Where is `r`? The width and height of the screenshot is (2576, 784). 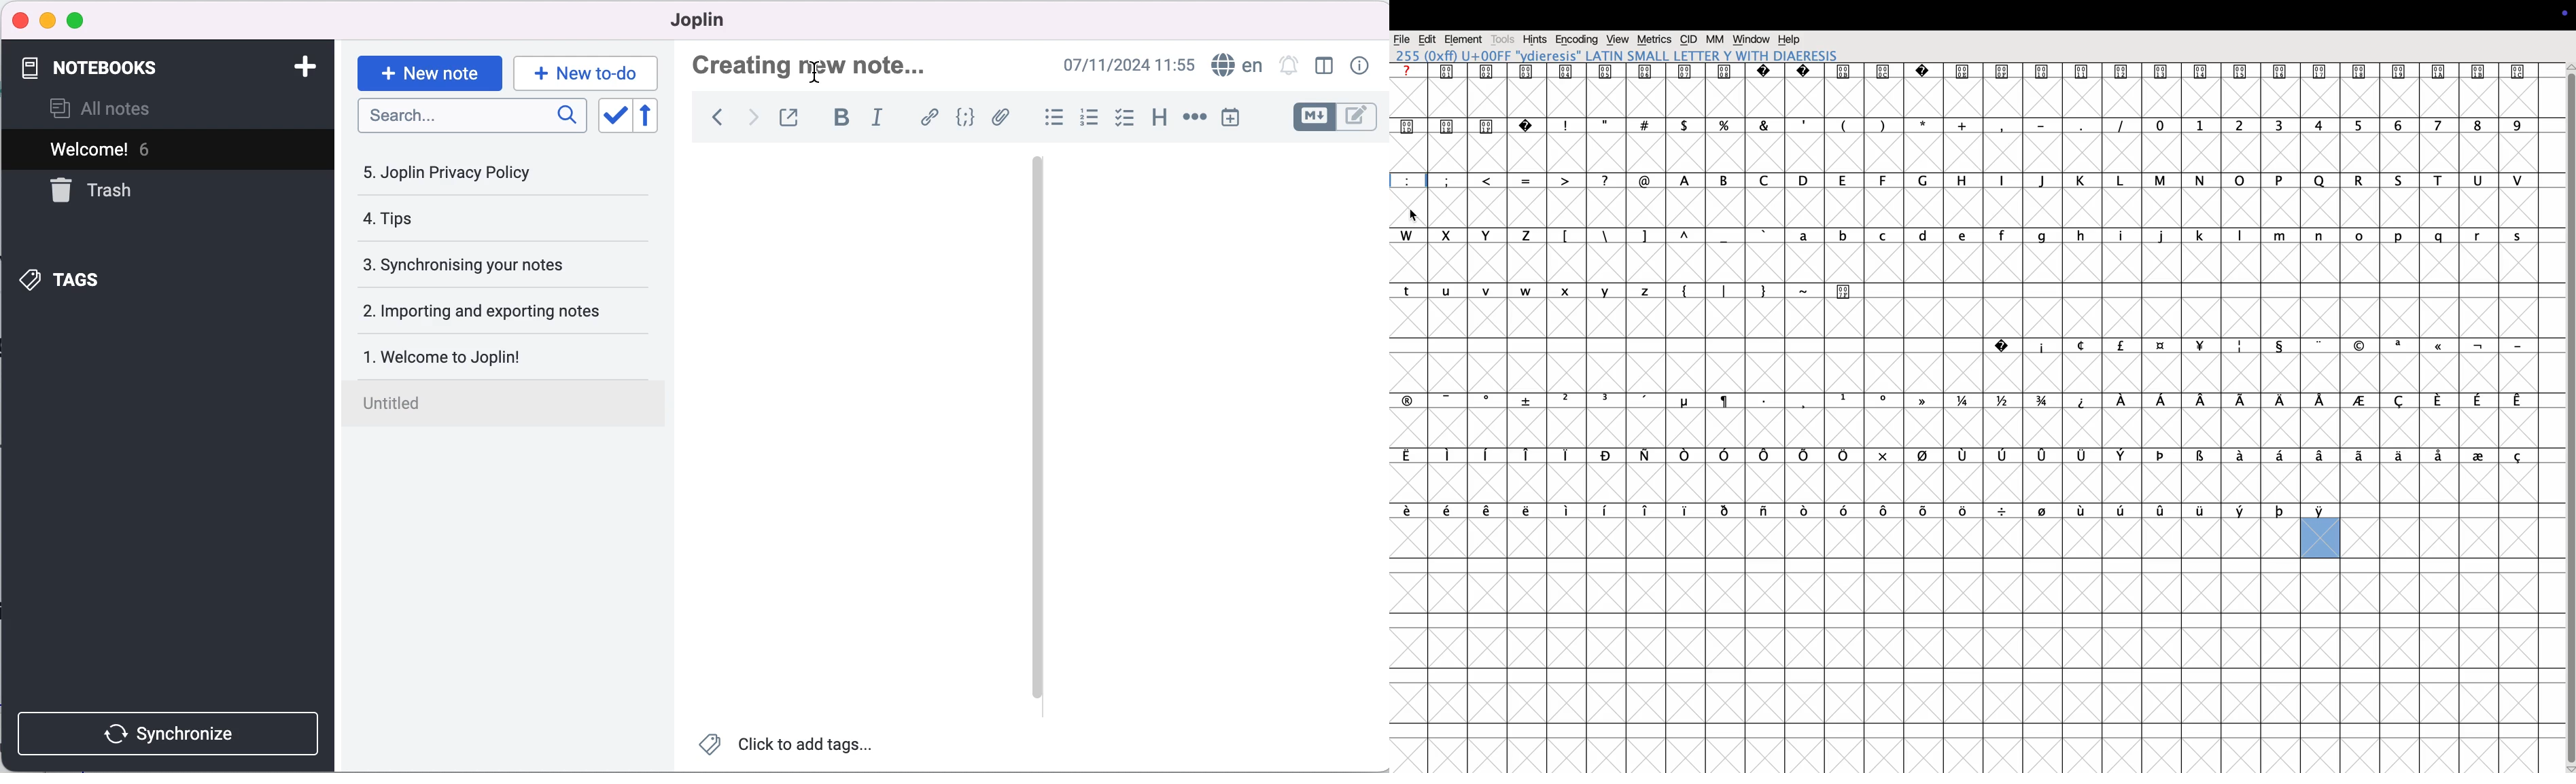
r is located at coordinates (2480, 253).